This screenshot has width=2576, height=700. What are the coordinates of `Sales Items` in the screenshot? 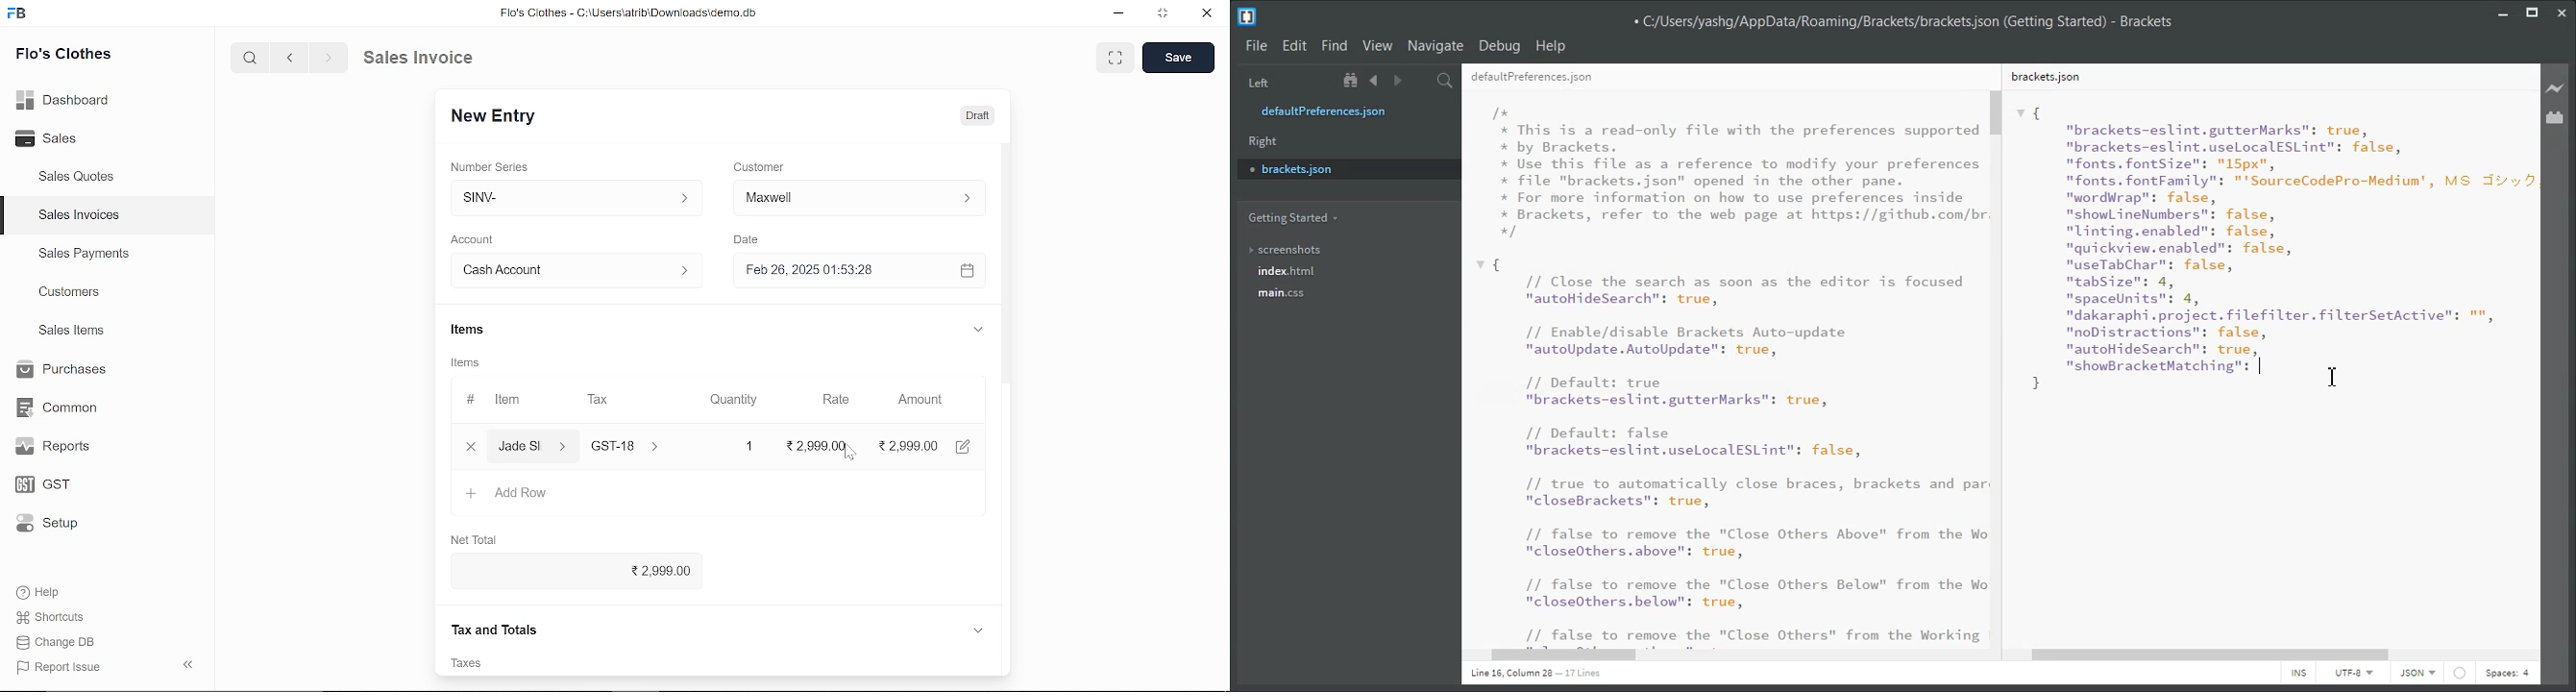 It's located at (71, 333).